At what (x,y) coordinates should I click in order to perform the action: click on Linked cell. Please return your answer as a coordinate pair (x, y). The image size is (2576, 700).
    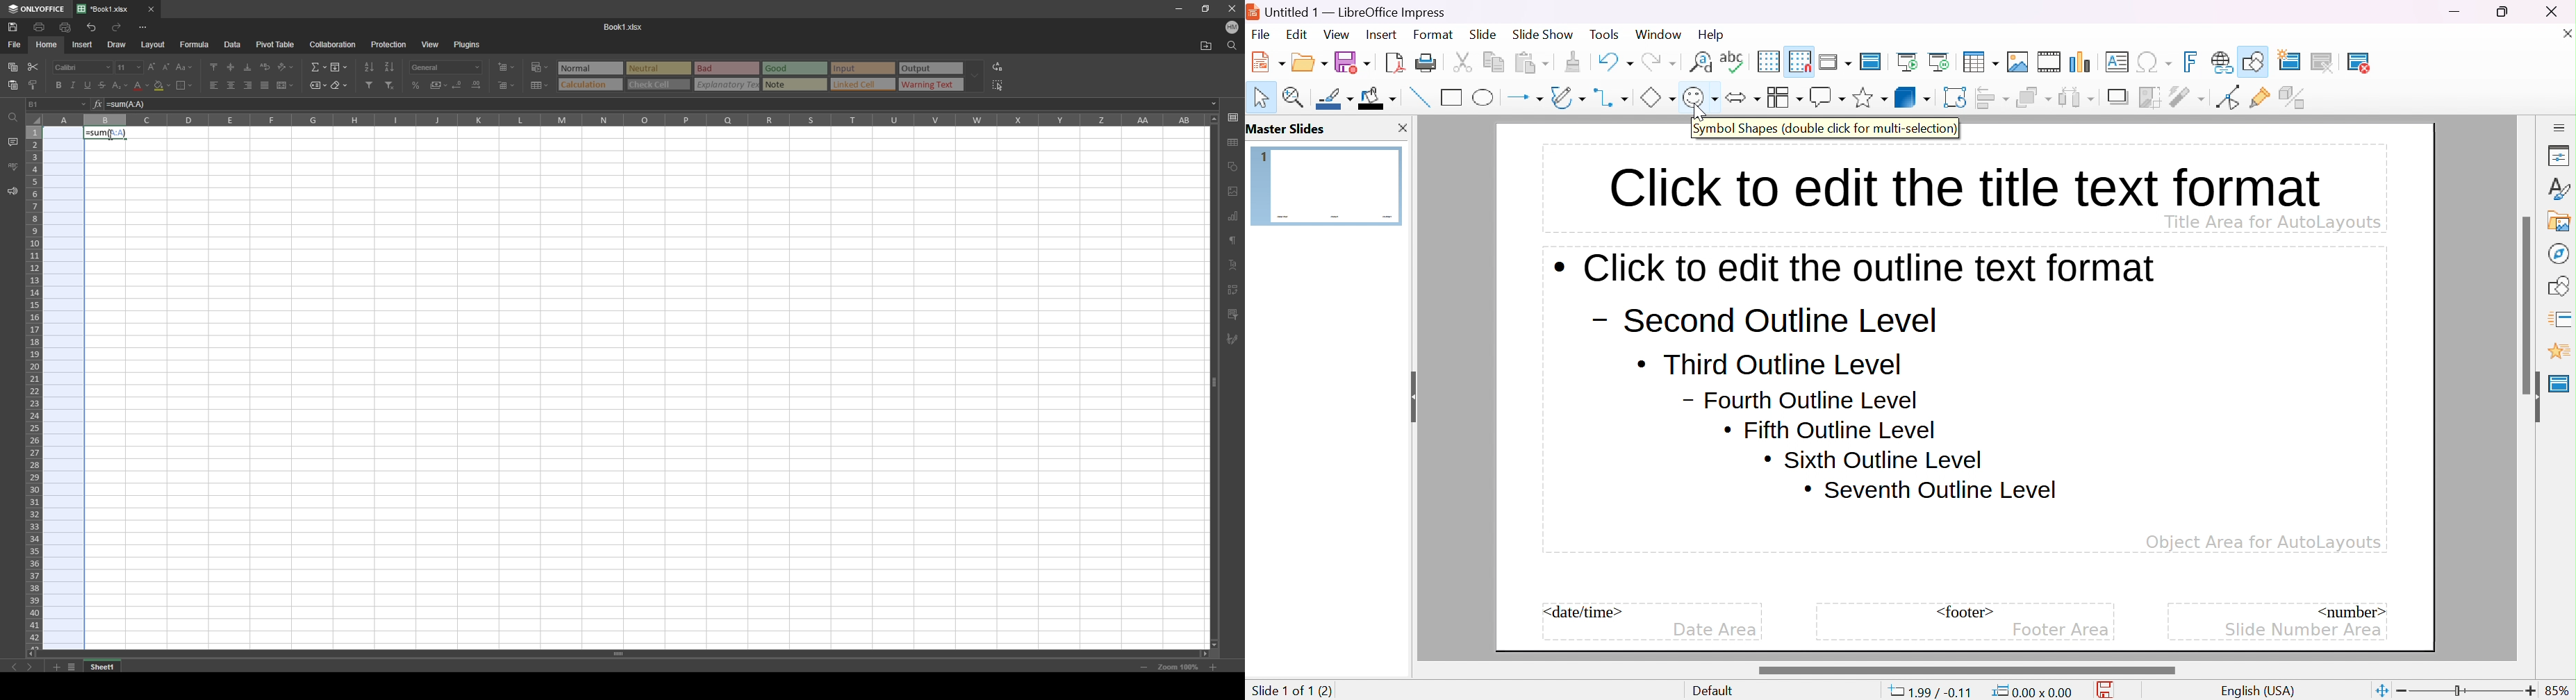
    Looking at the image, I should click on (864, 85).